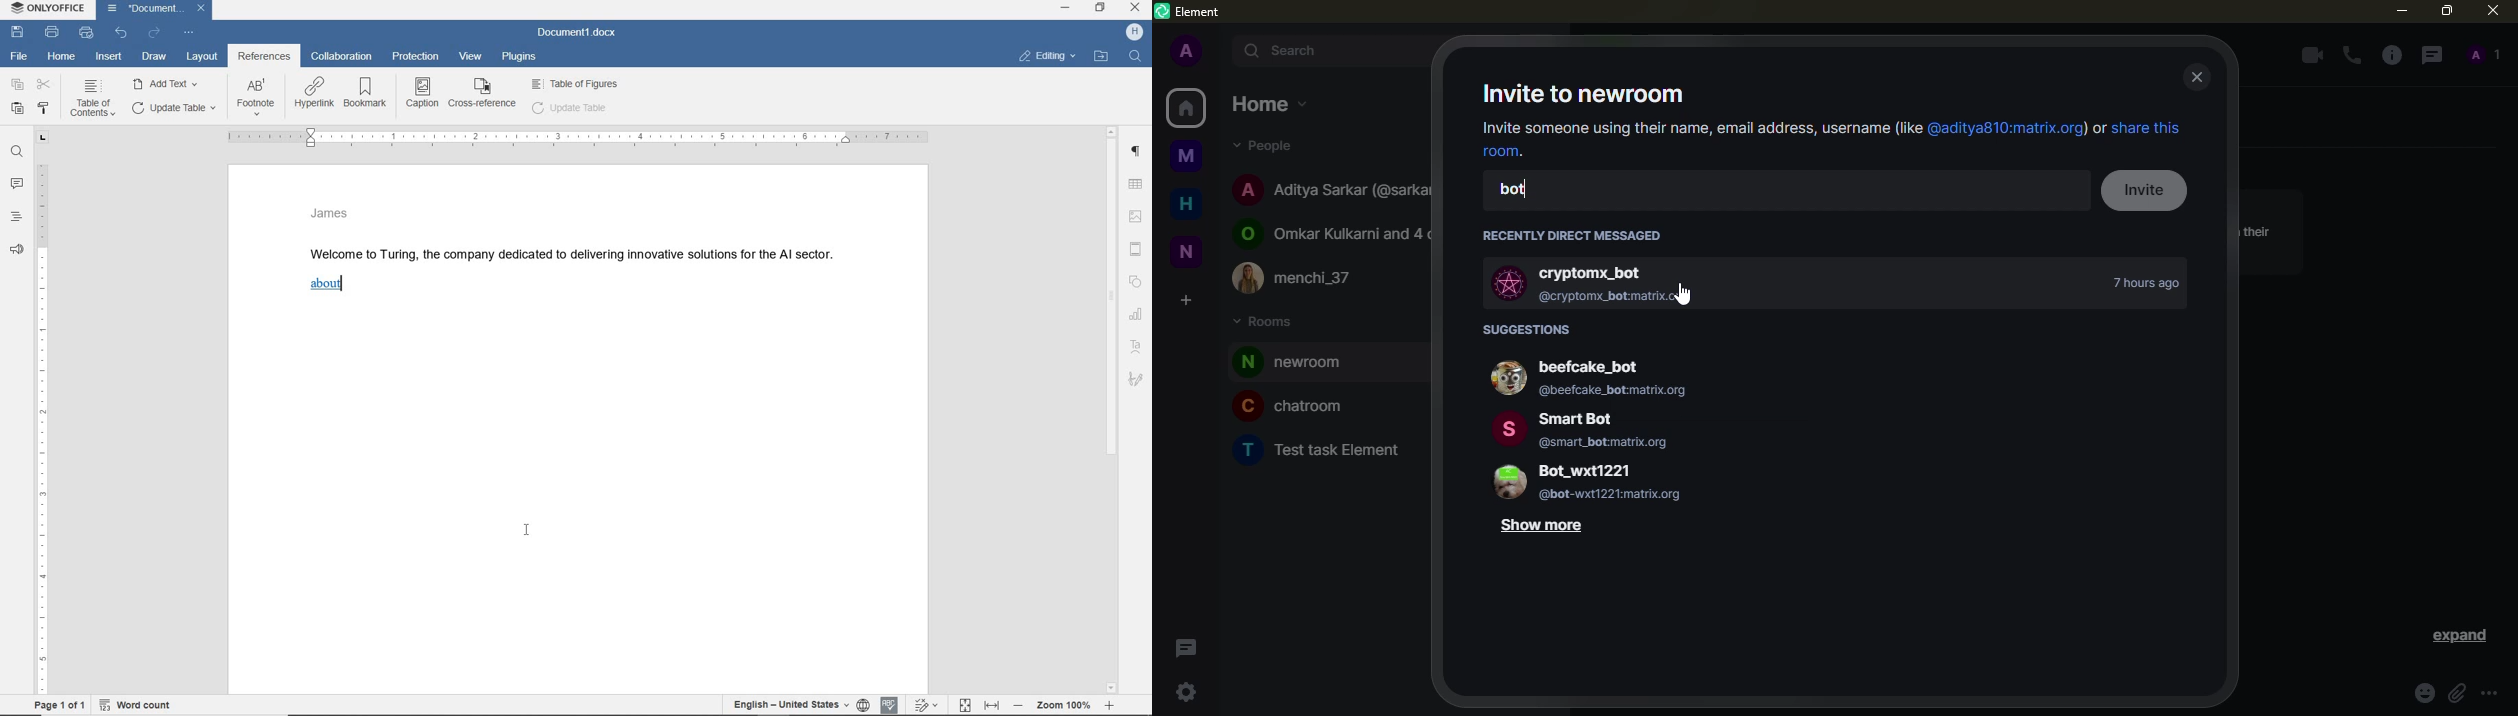  What do you see at coordinates (2461, 638) in the screenshot?
I see `expand` at bounding box center [2461, 638].